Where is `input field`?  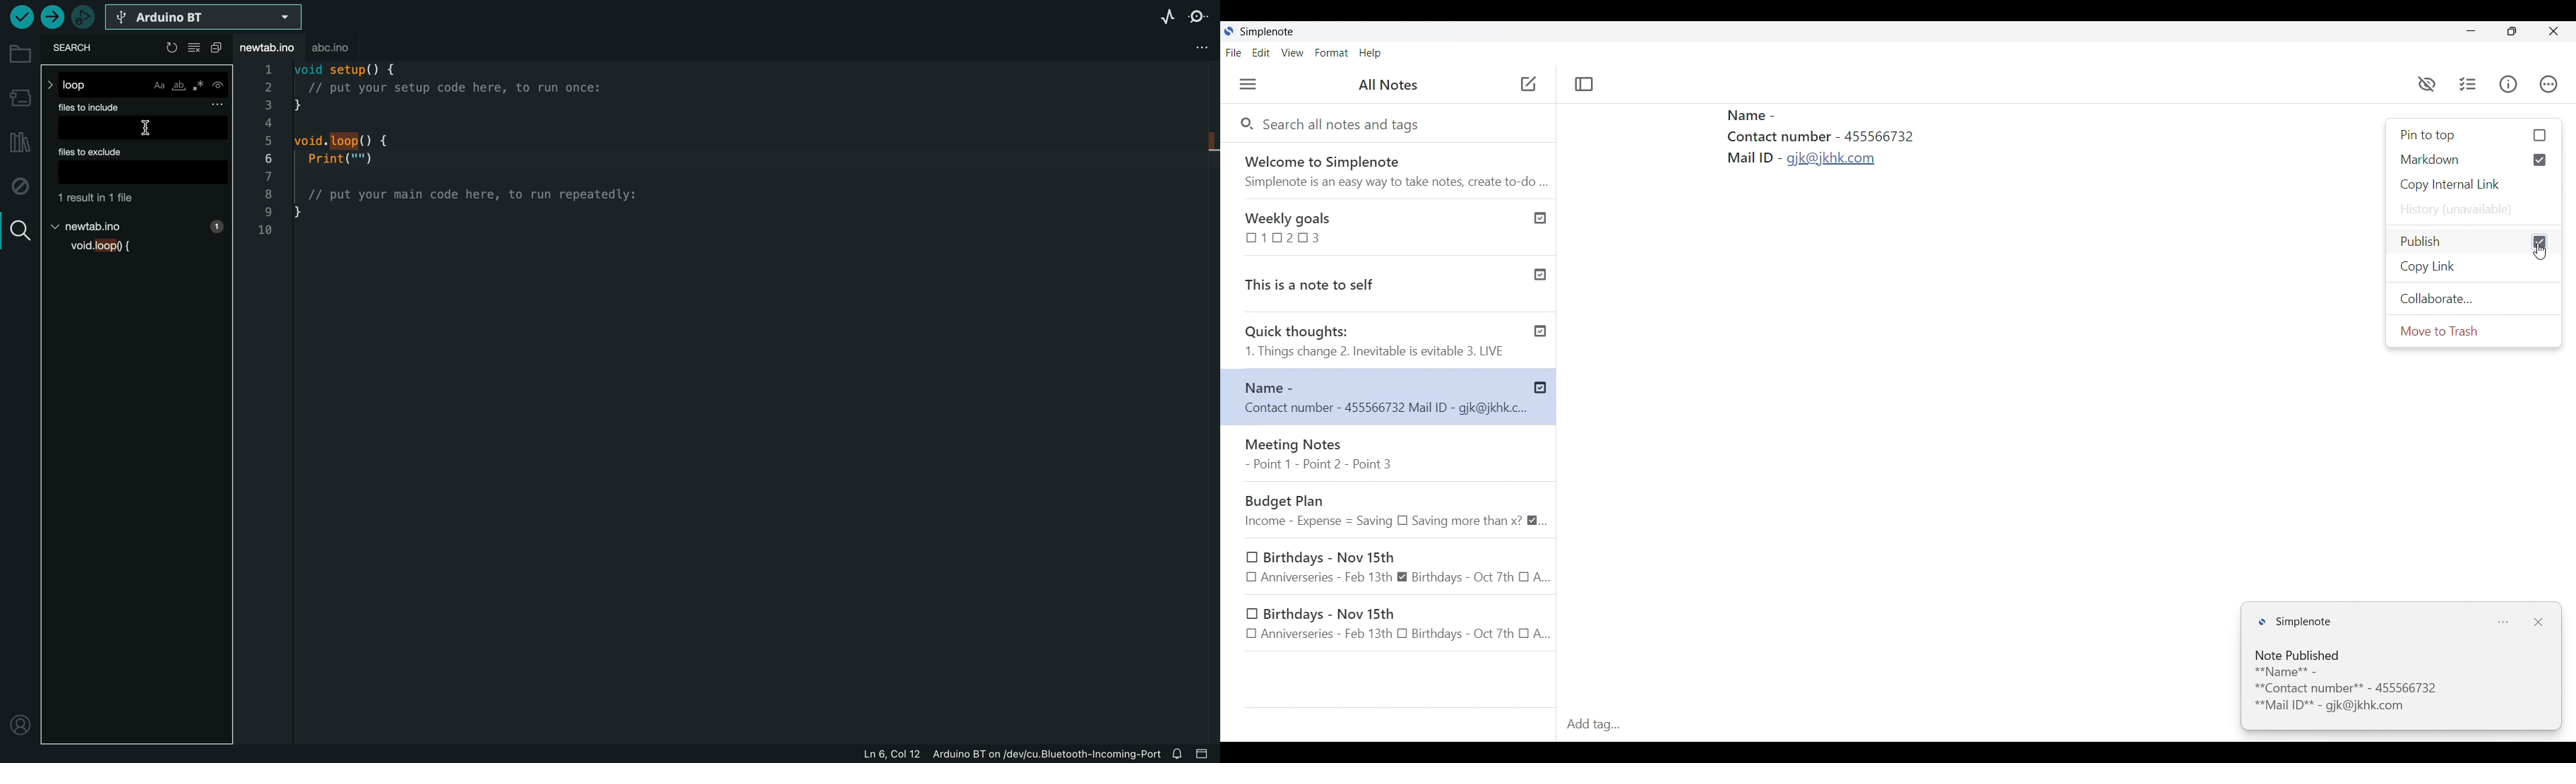
input field is located at coordinates (143, 127).